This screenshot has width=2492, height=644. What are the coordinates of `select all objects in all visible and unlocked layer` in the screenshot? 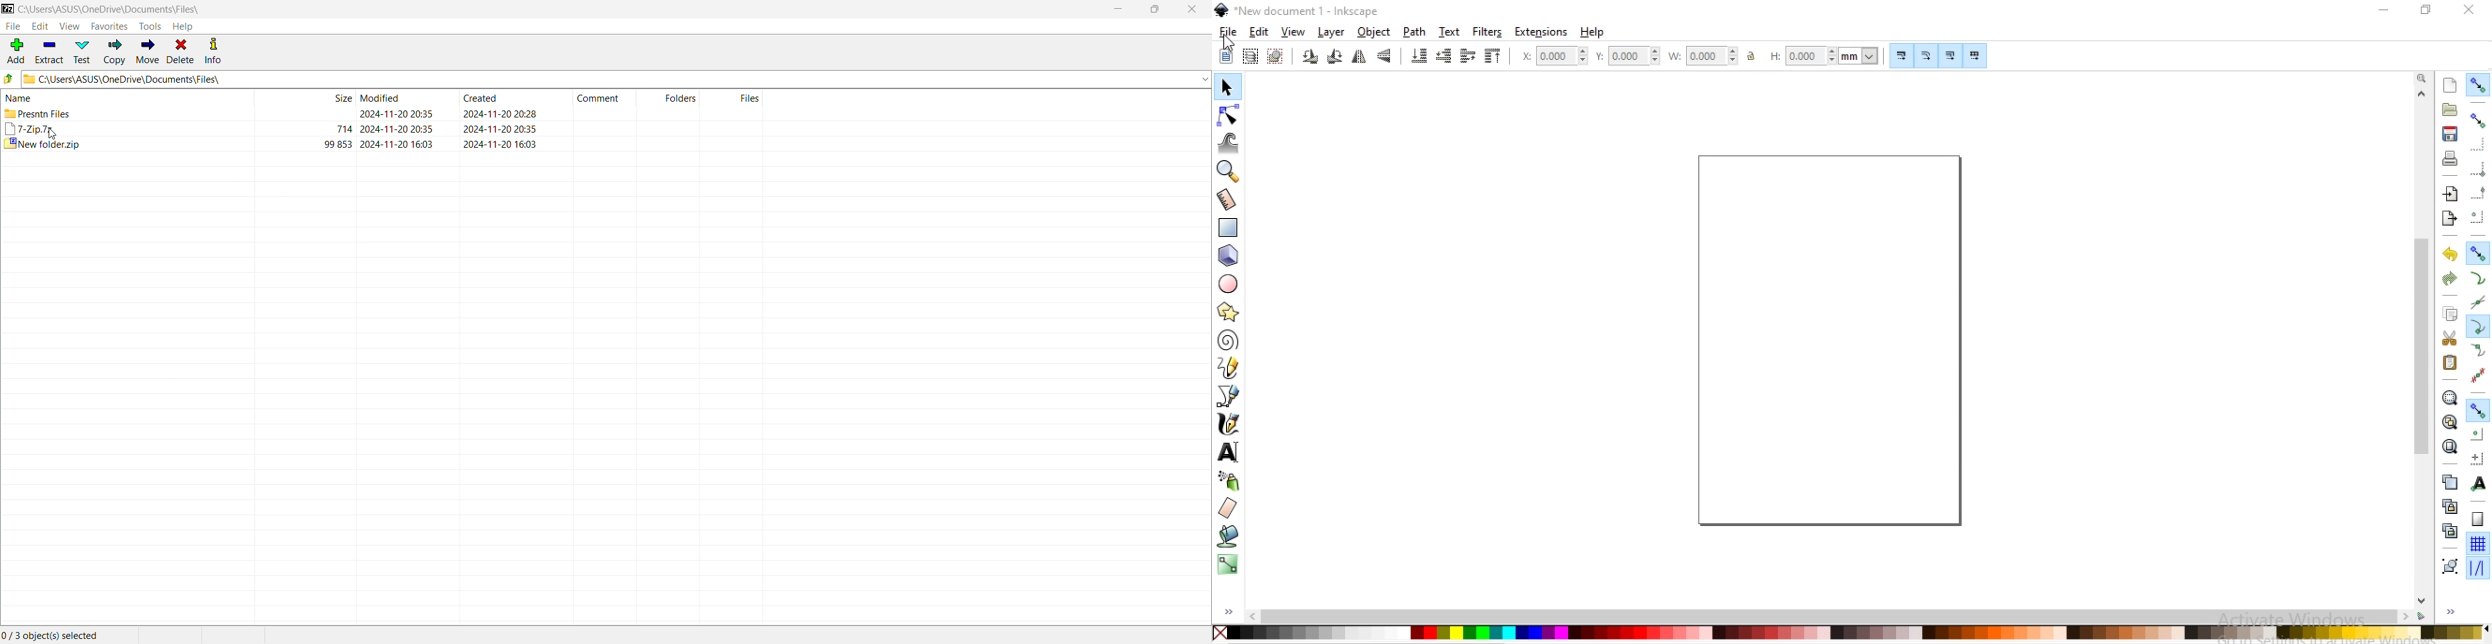 It's located at (1246, 55).